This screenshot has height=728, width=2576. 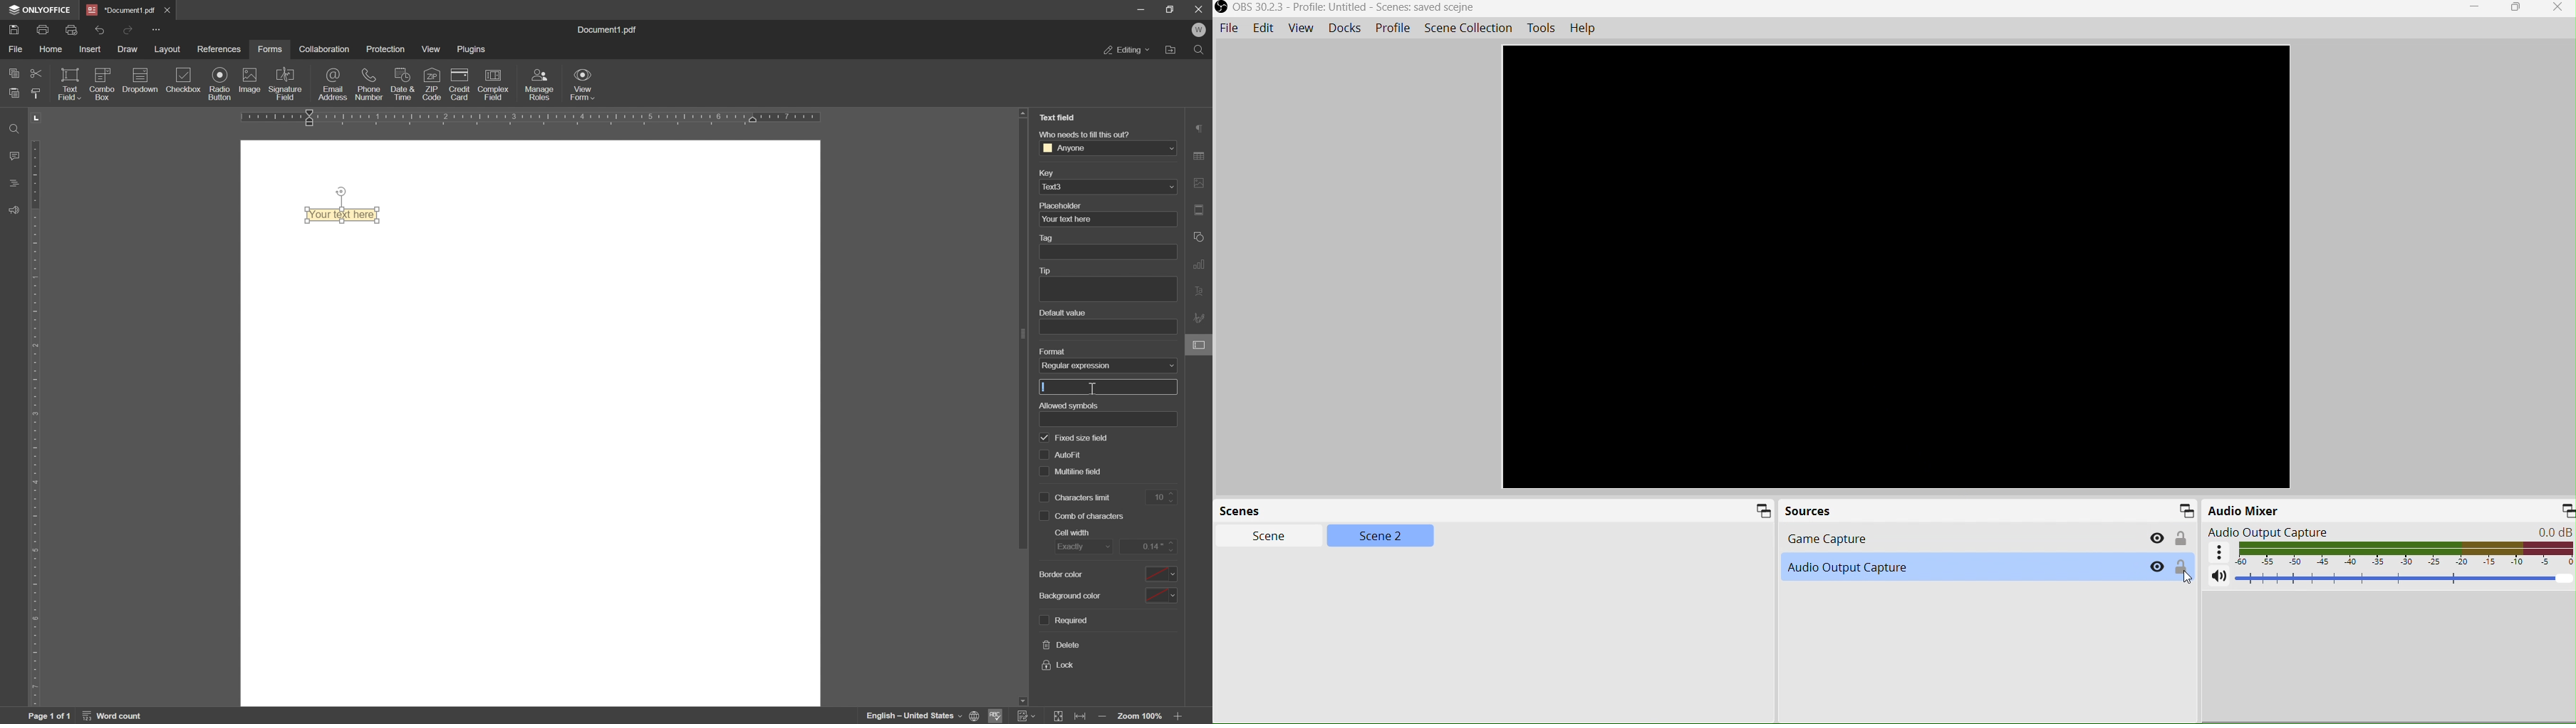 I want to click on anyone, so click(x=1070, y=148).